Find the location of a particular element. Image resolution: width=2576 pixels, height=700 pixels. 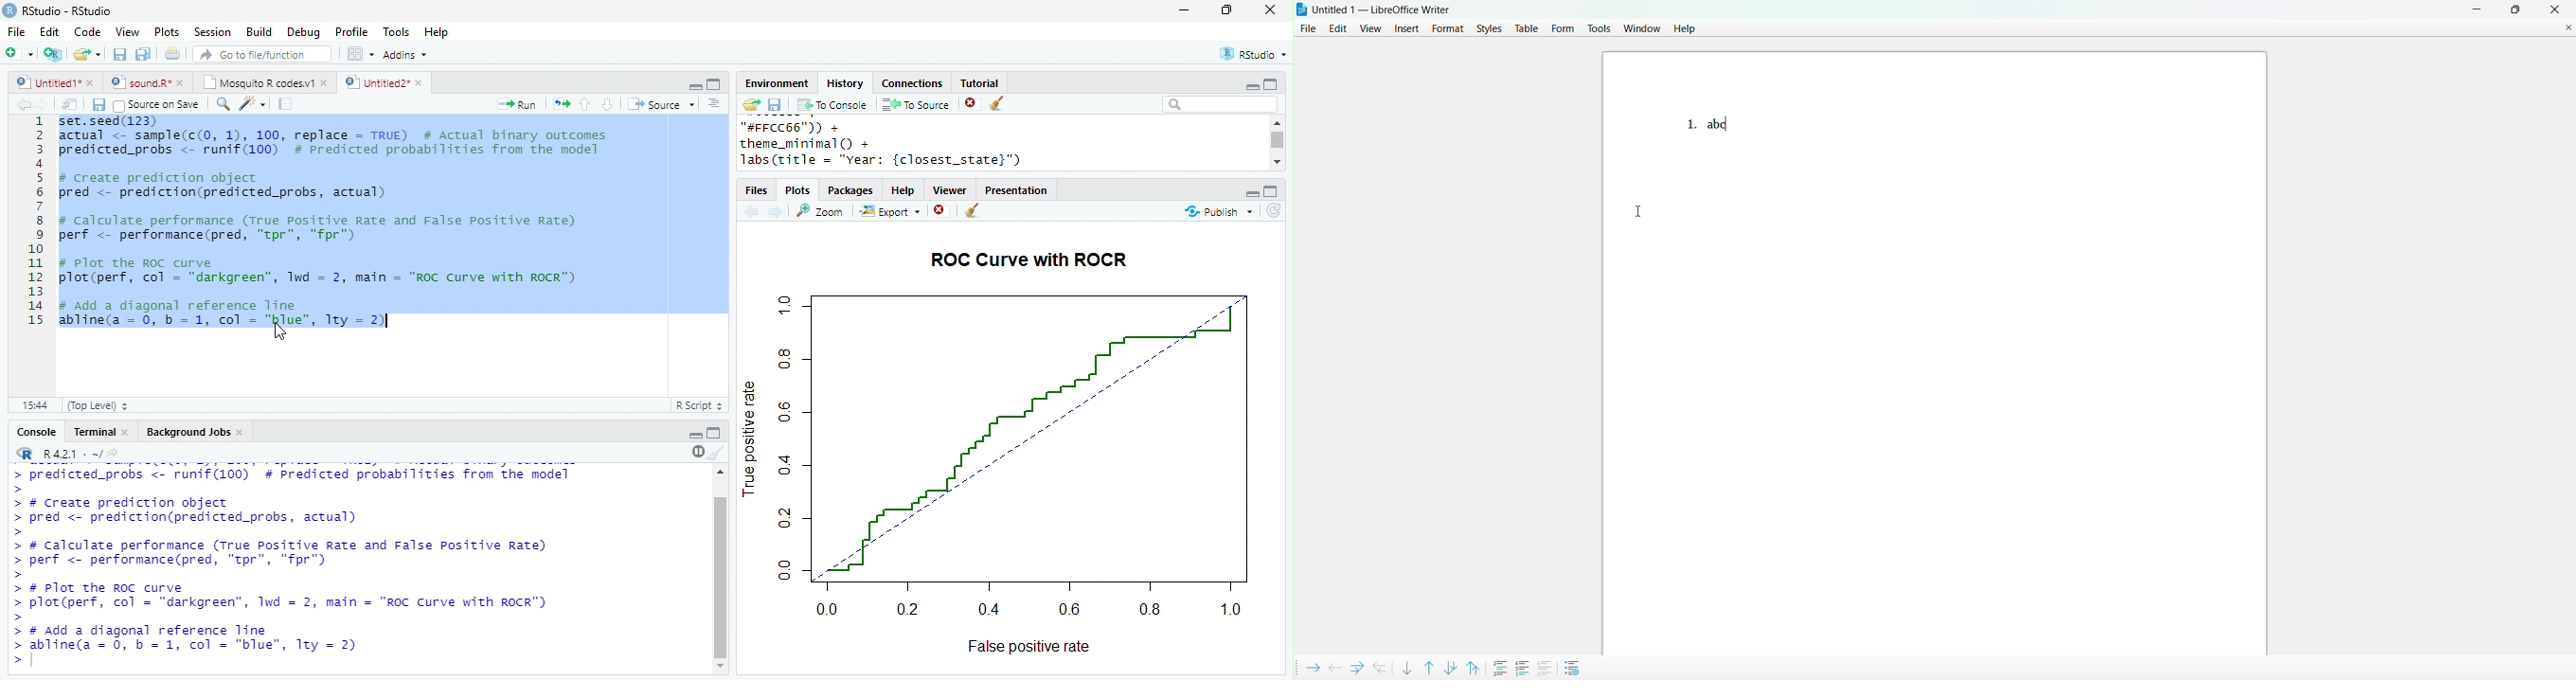

"#FFCC66")) +theme_minimal() +labs(title = "year: {closest_state}") is located at coordinates (904, 144).